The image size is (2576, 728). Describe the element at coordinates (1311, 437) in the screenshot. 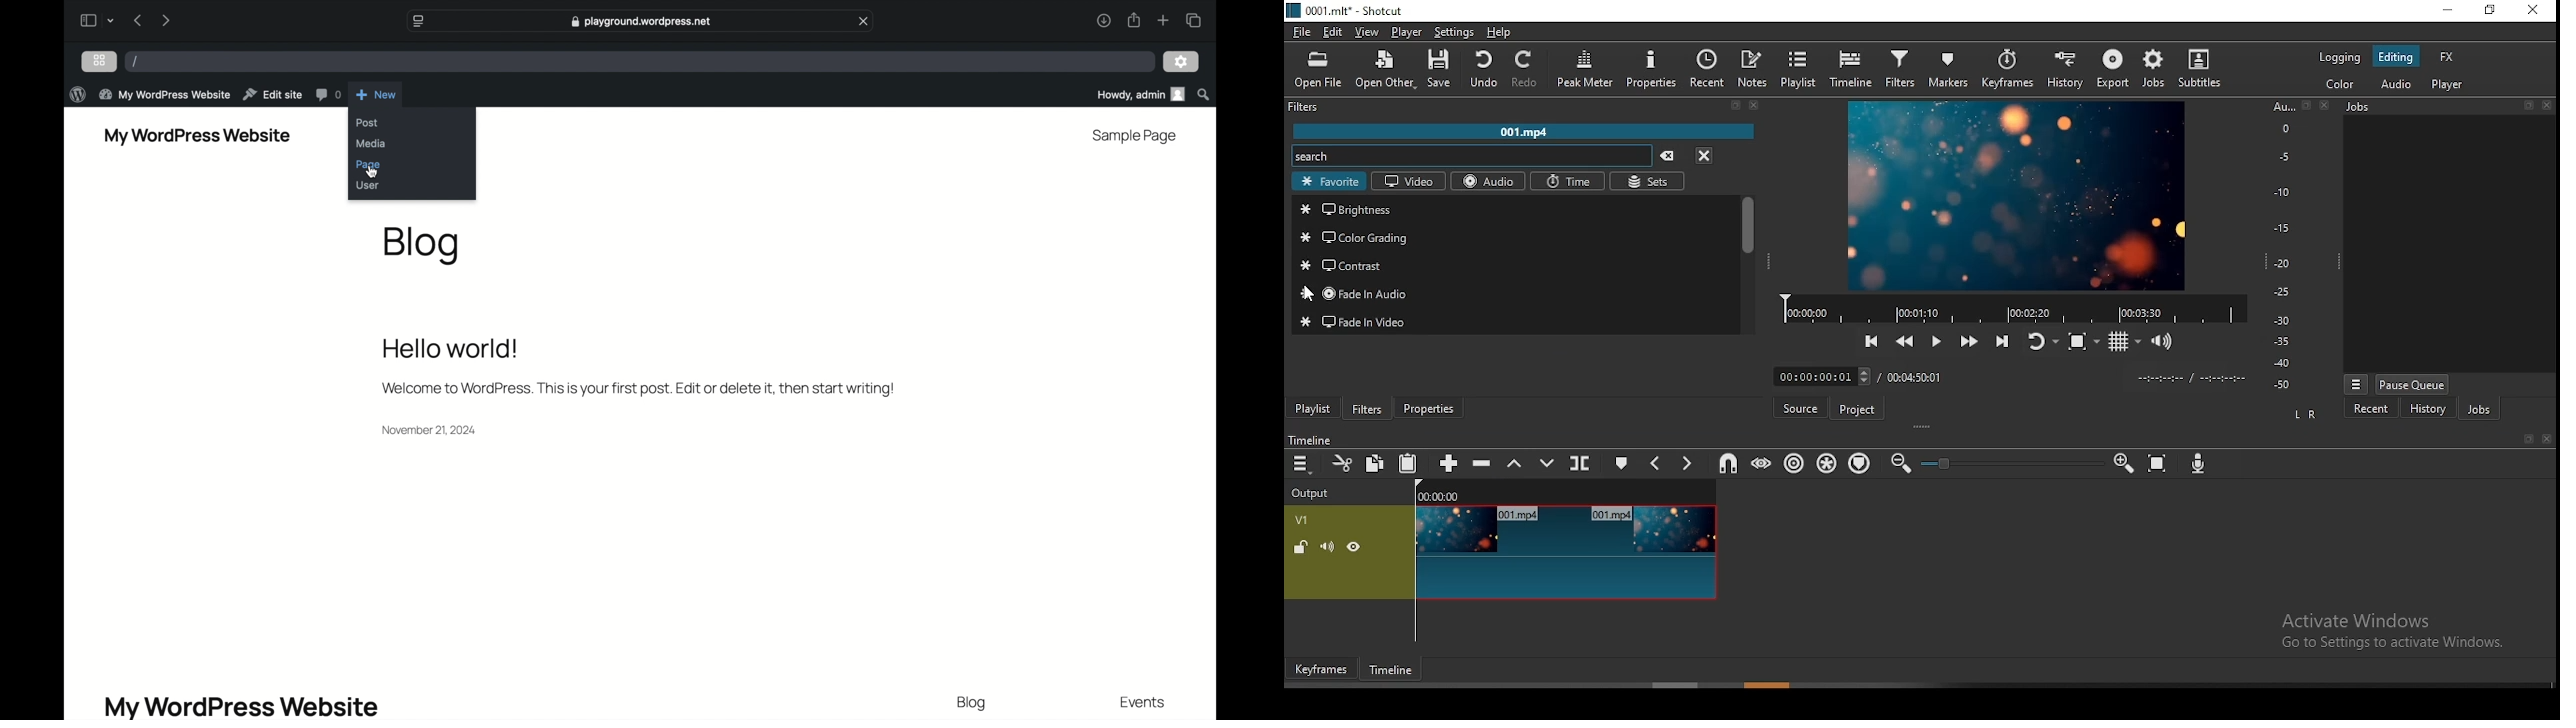

I see `timeline` at that location.